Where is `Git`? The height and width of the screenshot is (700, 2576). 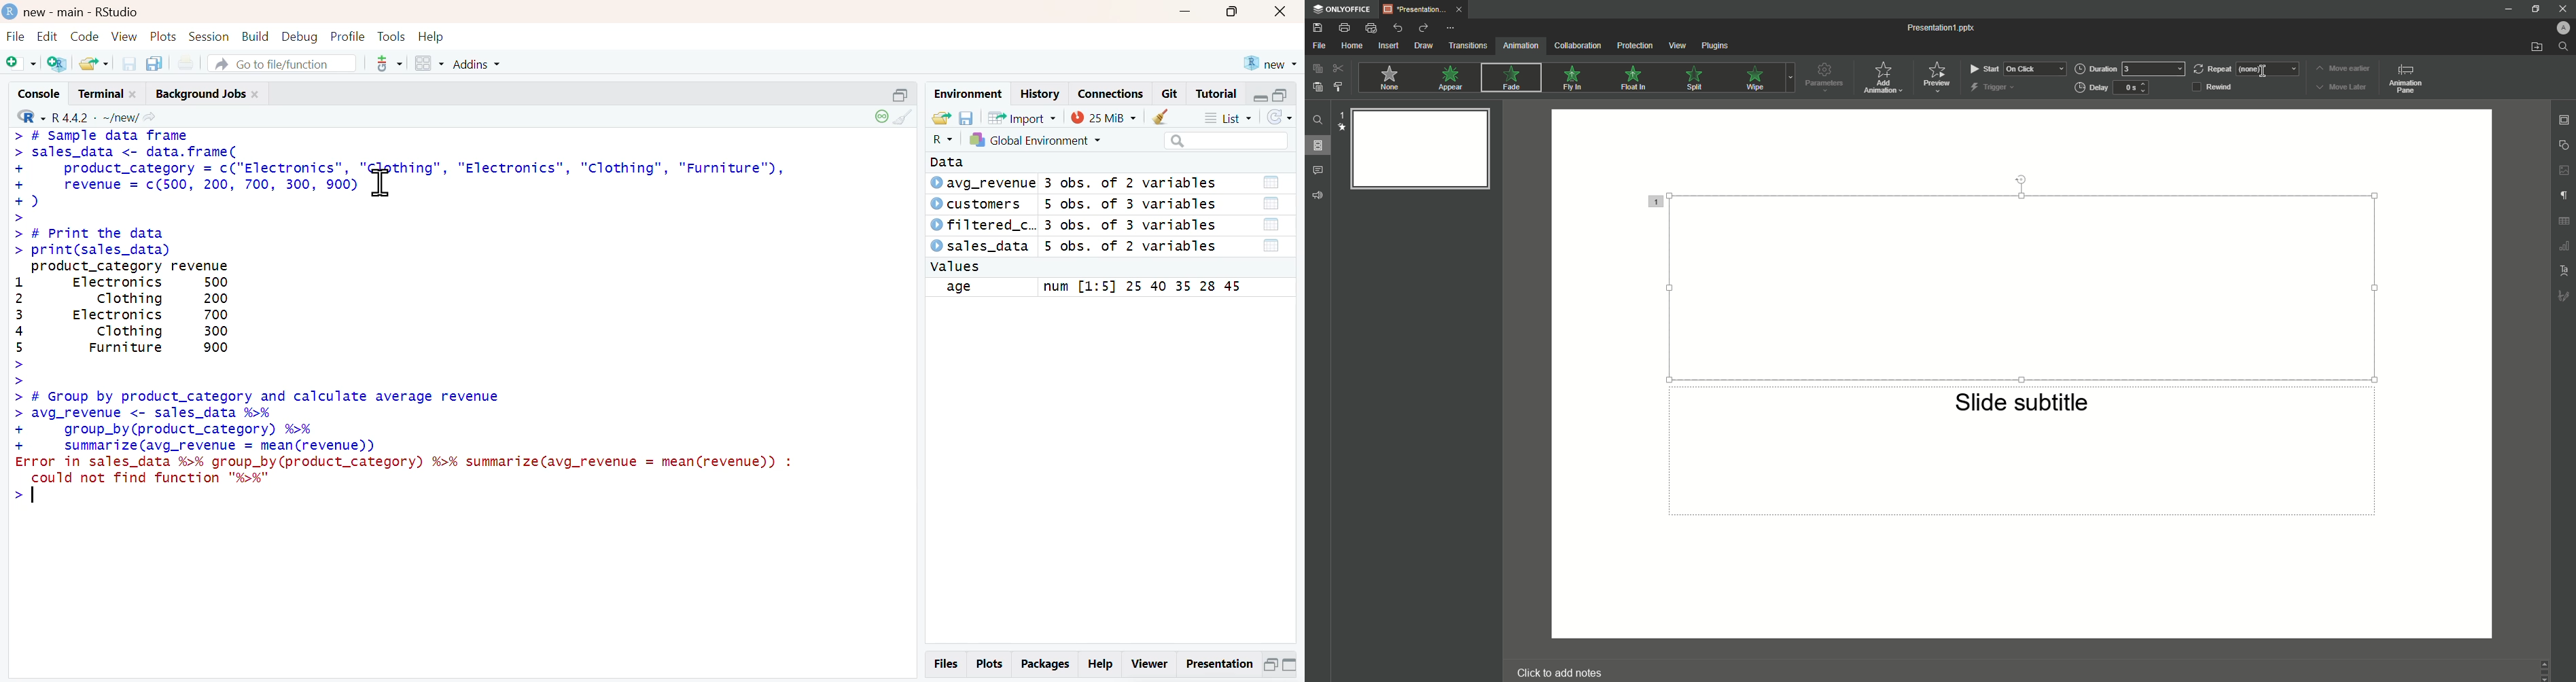
Git is located at coordinates (1170, 94).